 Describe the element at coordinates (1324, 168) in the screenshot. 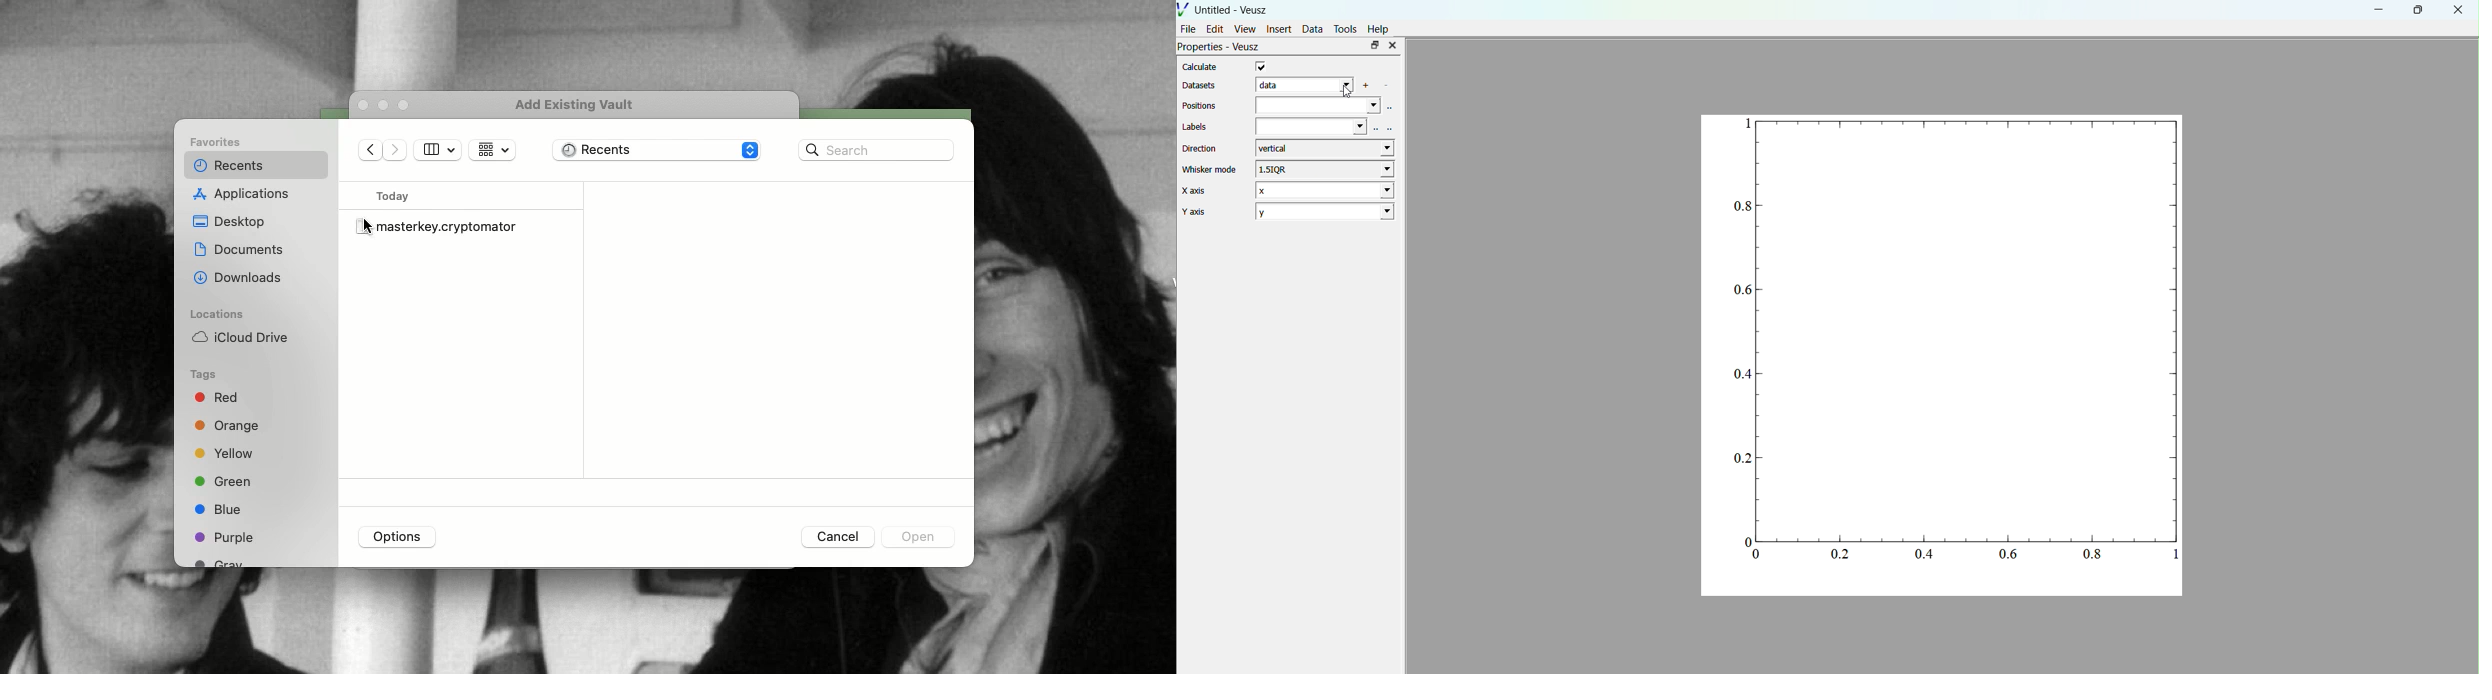

I see `1.5IQR` at that location.